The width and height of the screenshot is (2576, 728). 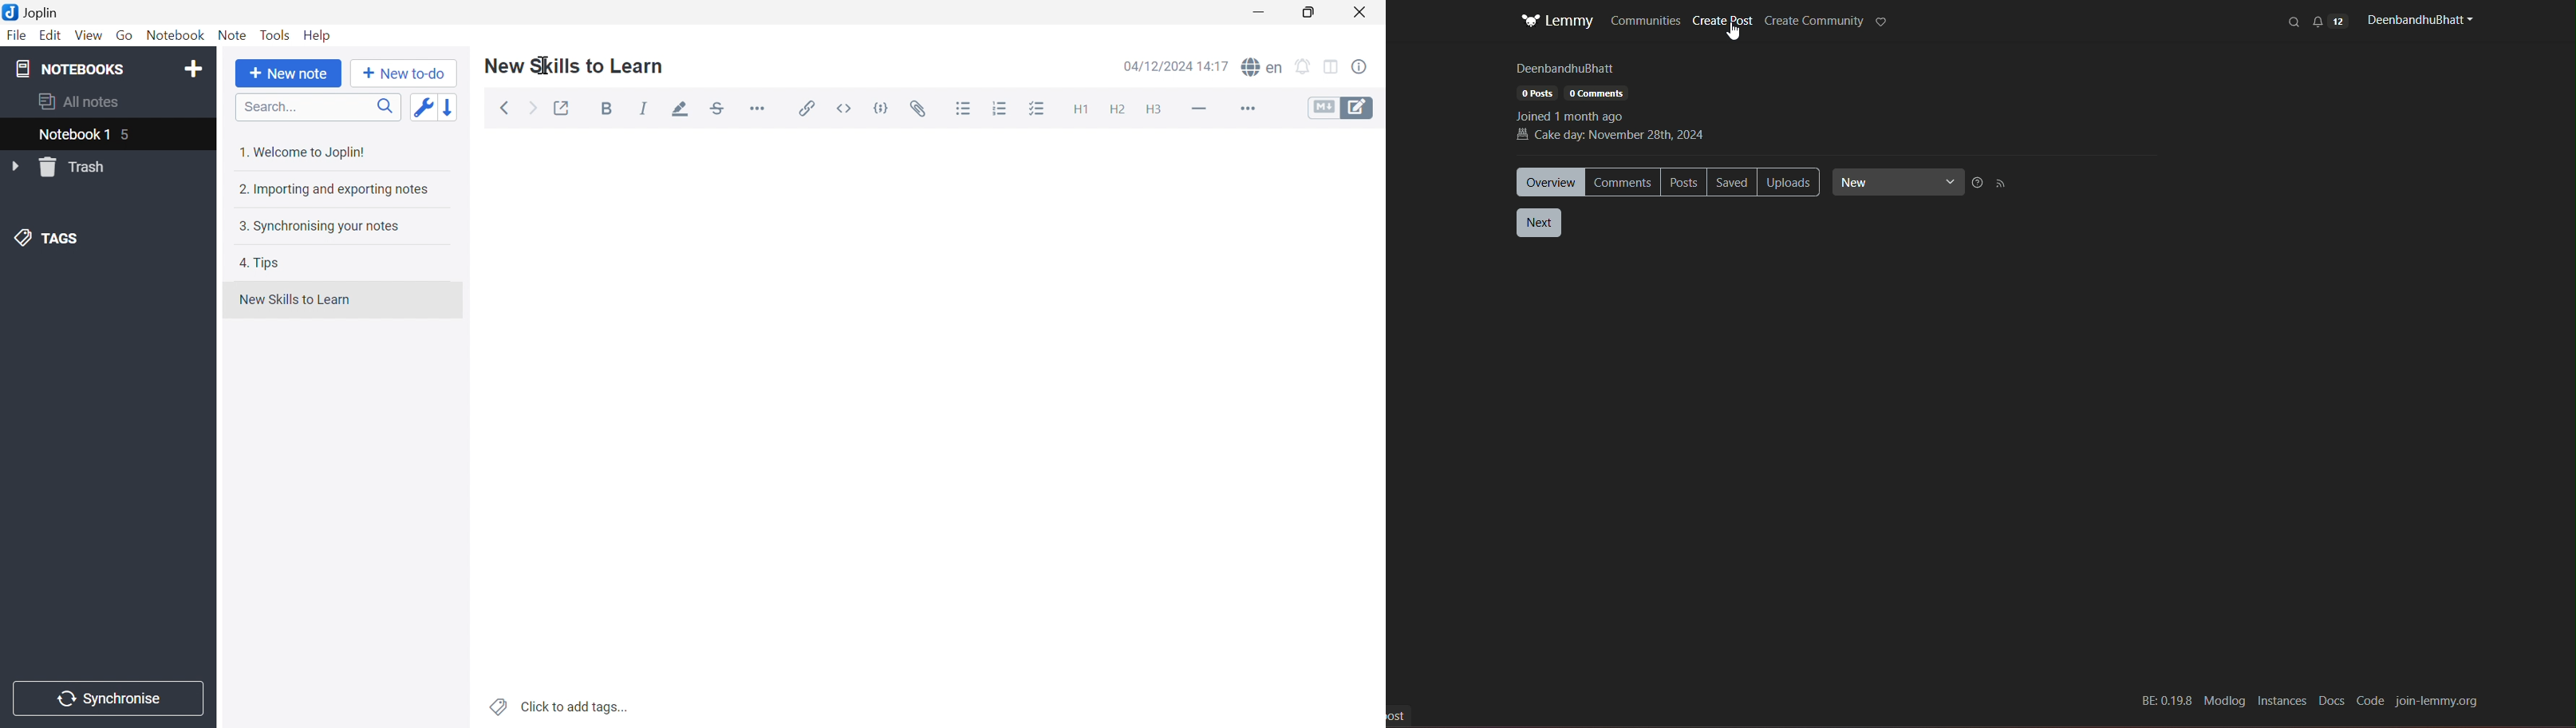 What do you see at coordinates (533, 110) in the screenshot?
I see `Forward` at bounding box center [533, 110].